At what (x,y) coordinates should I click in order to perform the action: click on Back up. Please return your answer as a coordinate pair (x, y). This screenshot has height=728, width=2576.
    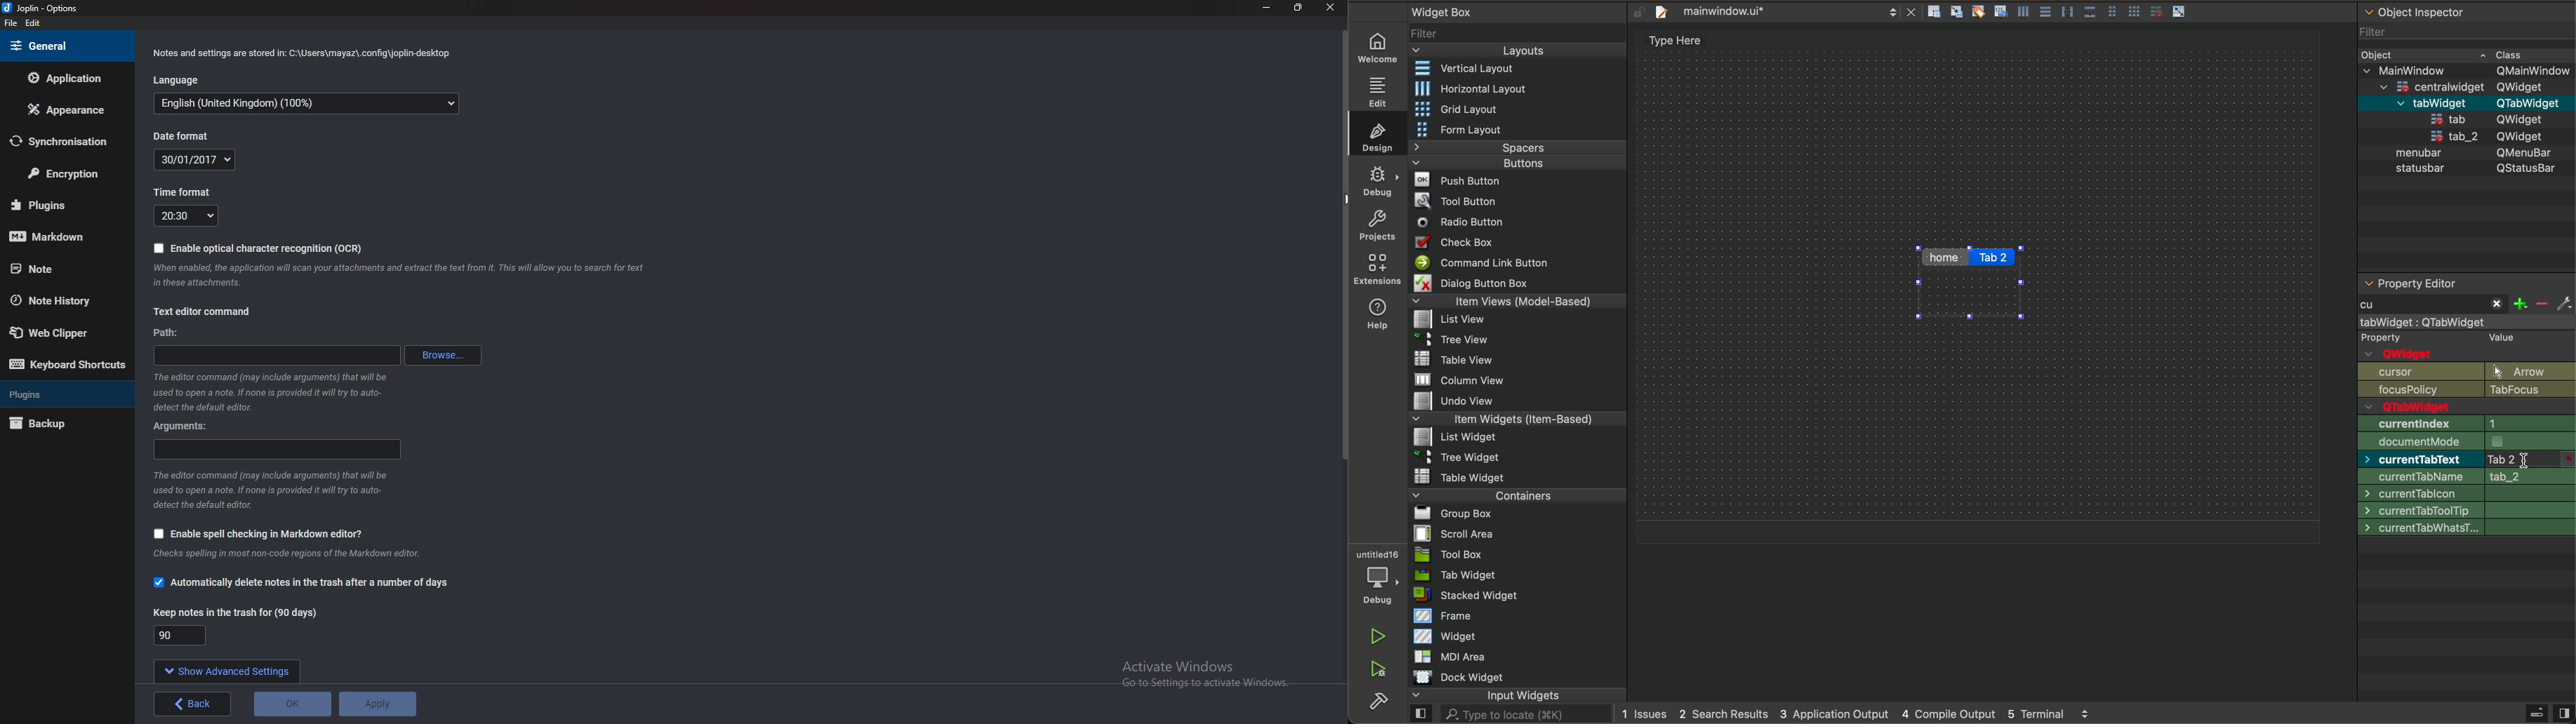
    Looking at the image, I should click on (59, 425).